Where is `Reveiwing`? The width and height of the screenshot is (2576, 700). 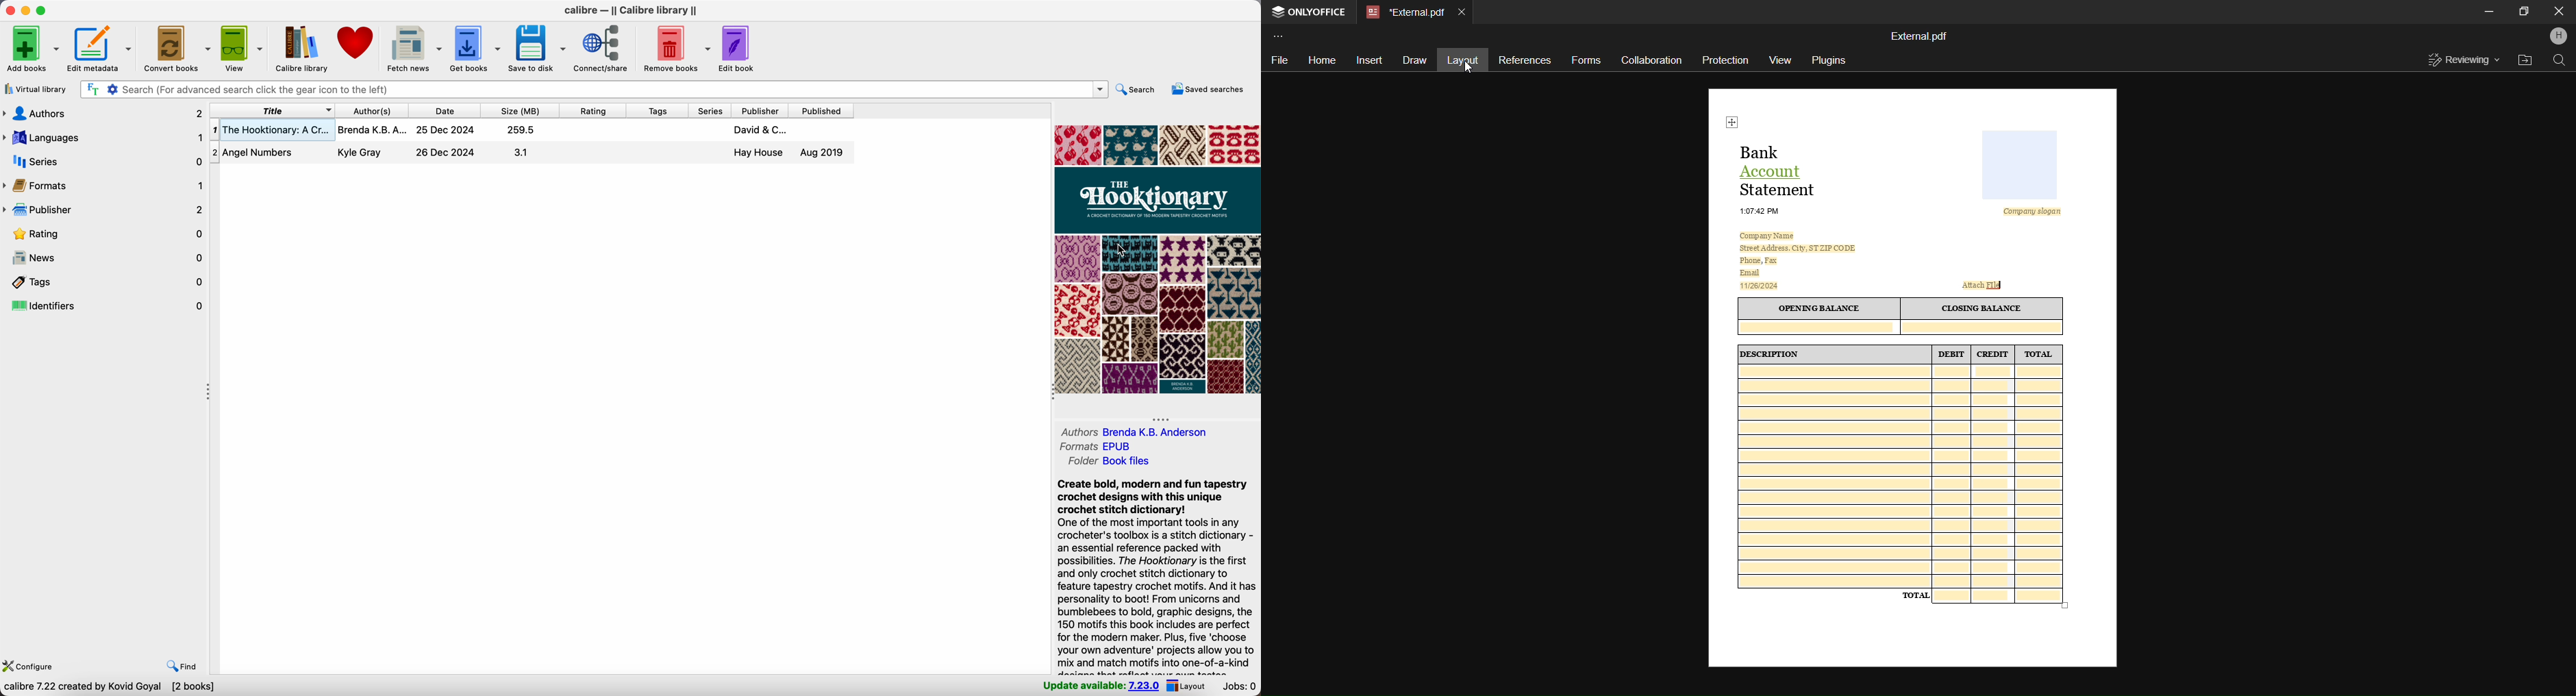
Reveiwing is located at coordinates (2464, 60).